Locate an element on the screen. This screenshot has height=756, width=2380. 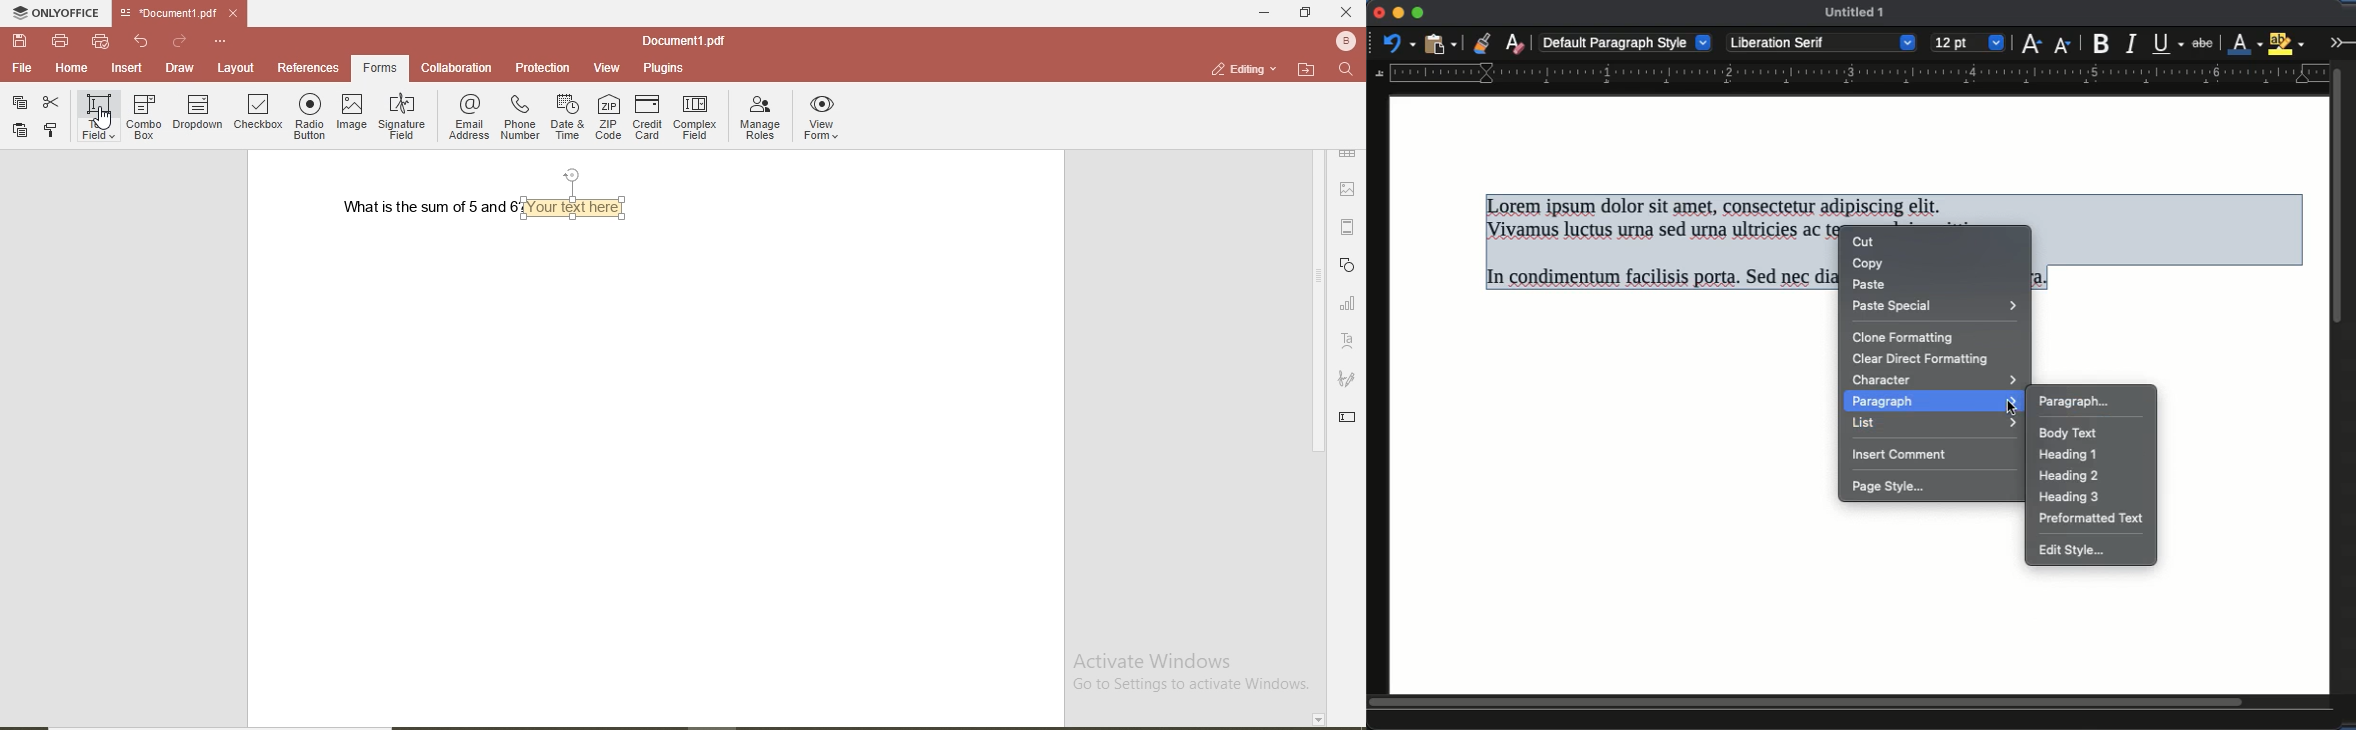
page down is located at coordinates (1317, 719).